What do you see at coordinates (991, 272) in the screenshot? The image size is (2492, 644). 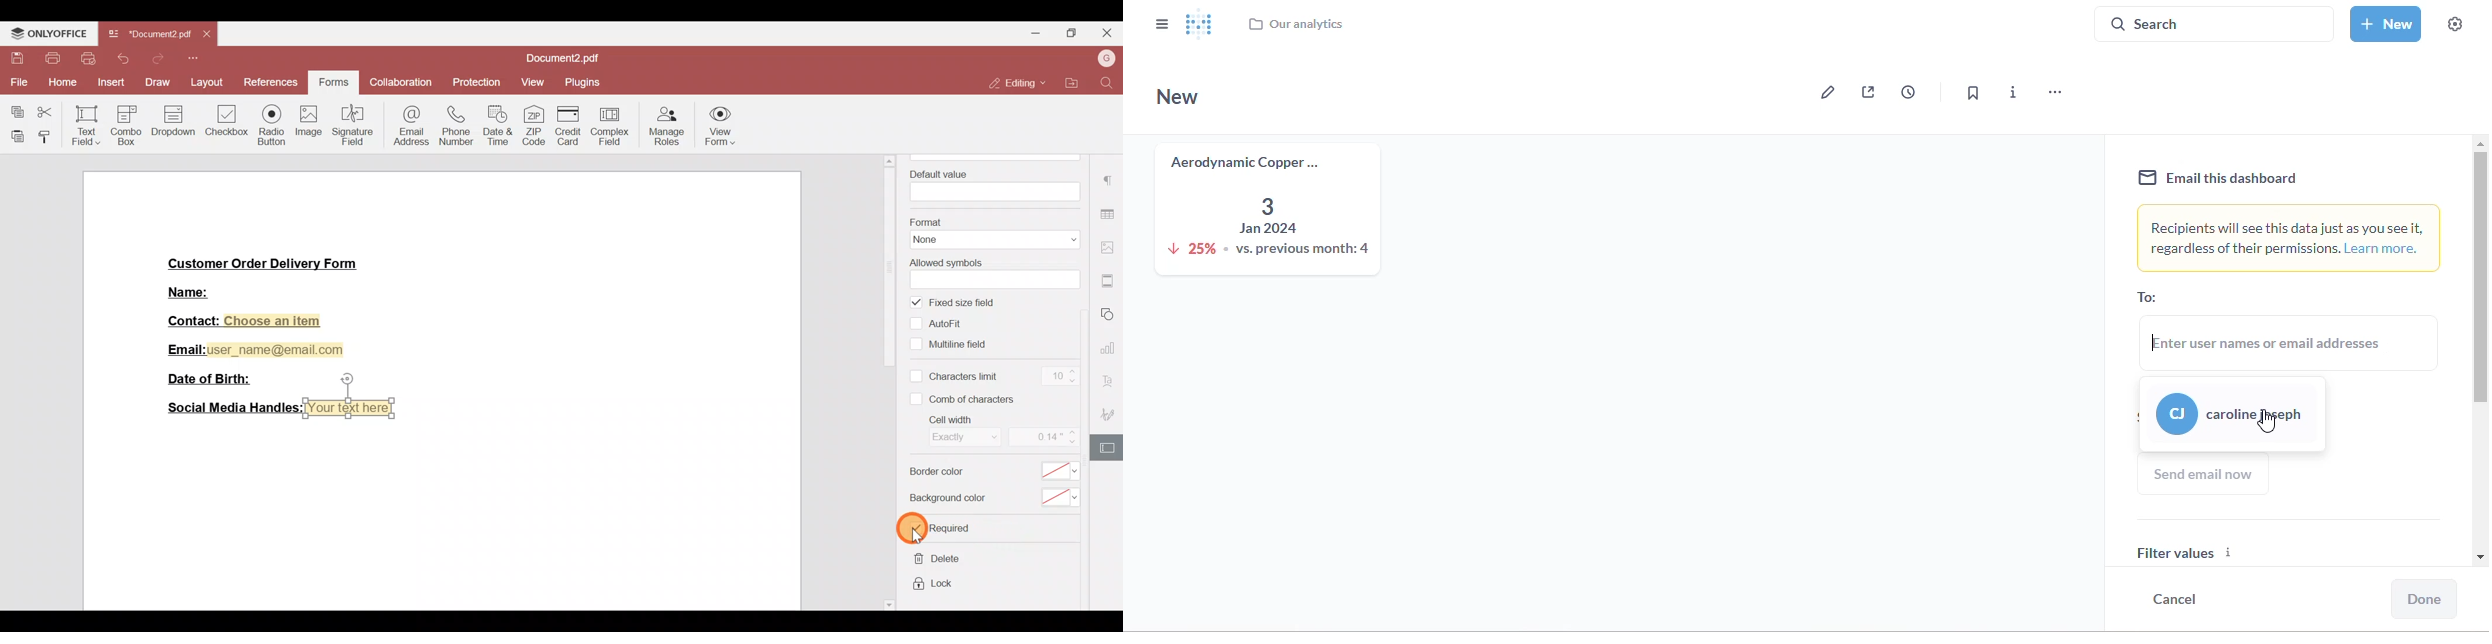 I see `Allowed symbols` at bounding box center [991, 272].